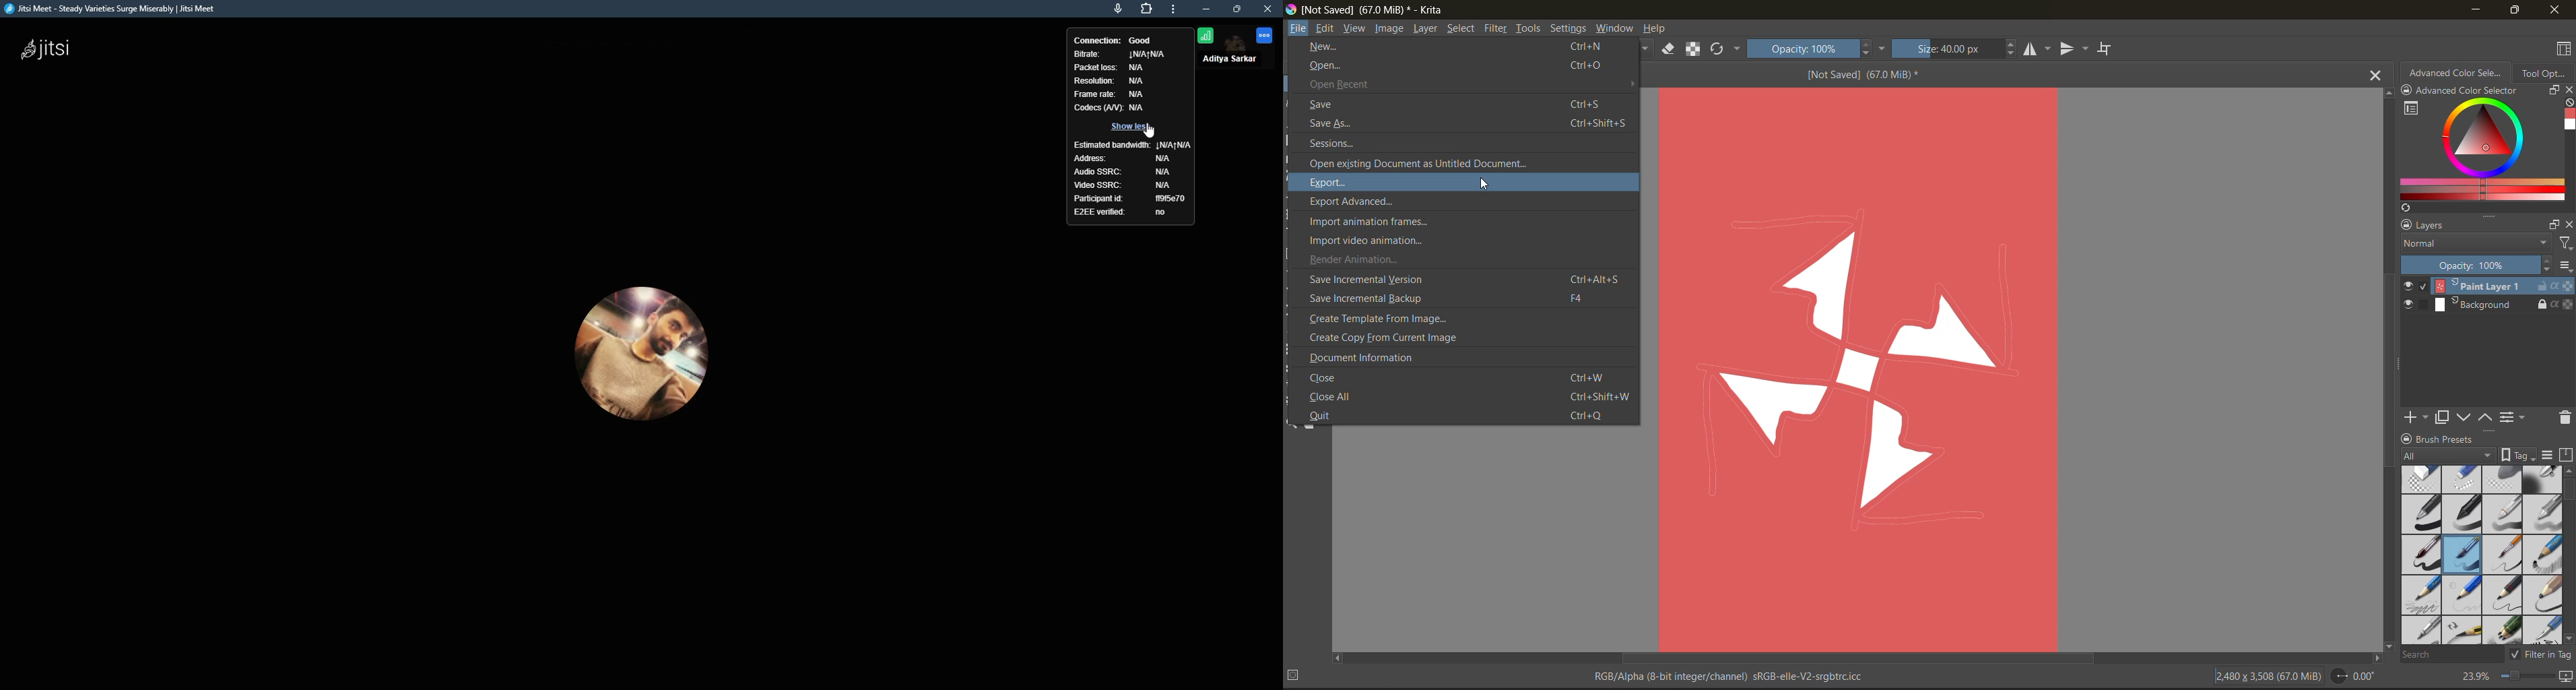  What do you see at coordinates (1085, 53) in the screenshot?
I see `bitrate` at bounding box center [1085, 53].